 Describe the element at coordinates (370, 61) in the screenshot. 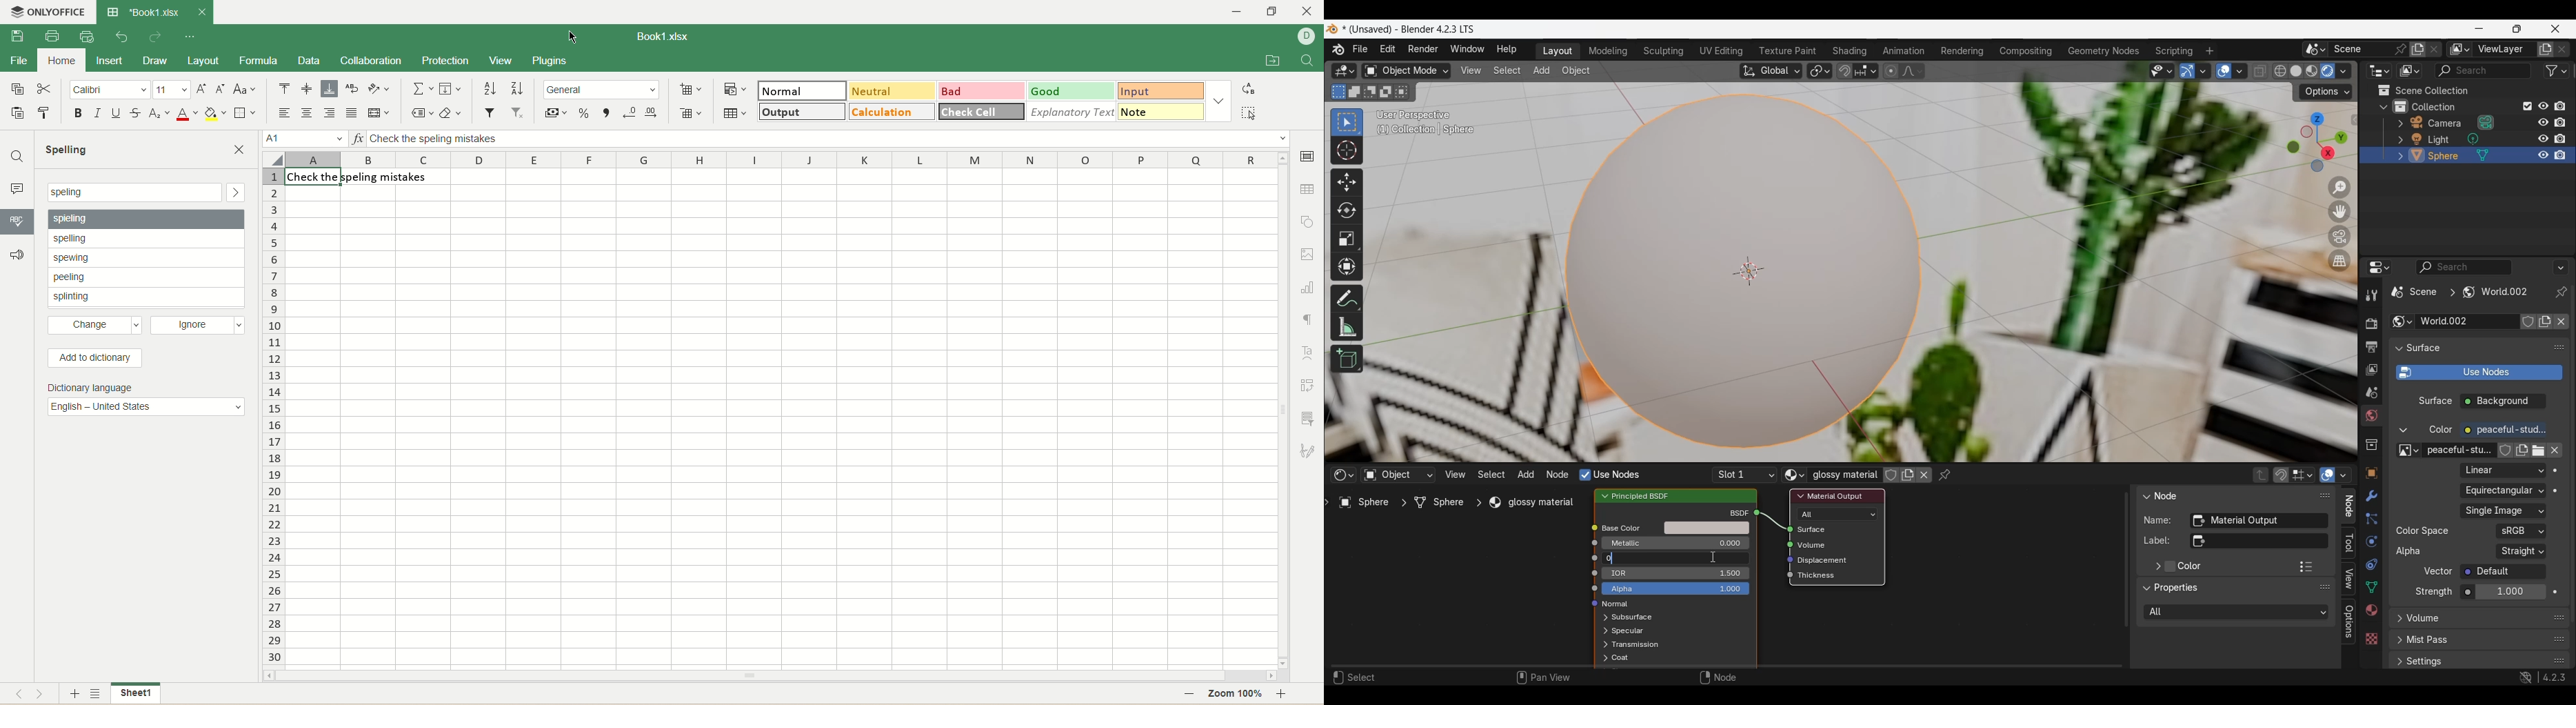

I see `collaboration` at that location.